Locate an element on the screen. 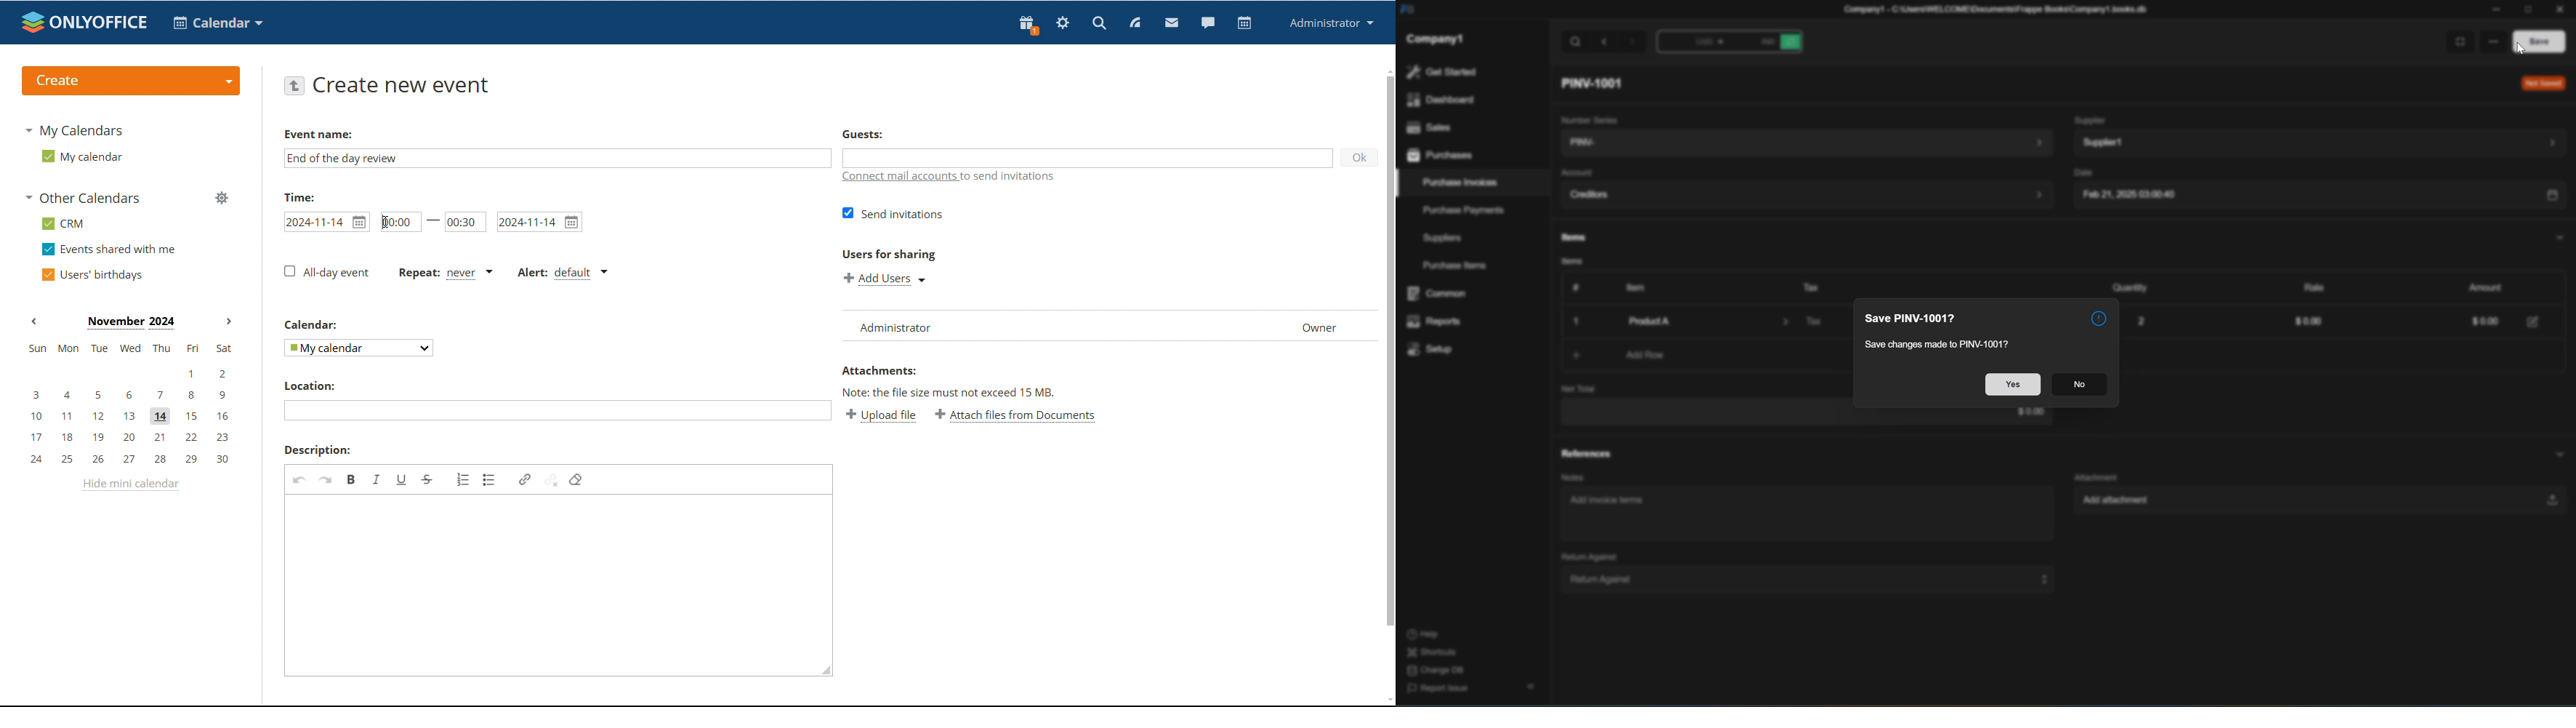 Image resolution: width=2576 pixels, height=728 pixels. help is located at coordinates (1422, 635).